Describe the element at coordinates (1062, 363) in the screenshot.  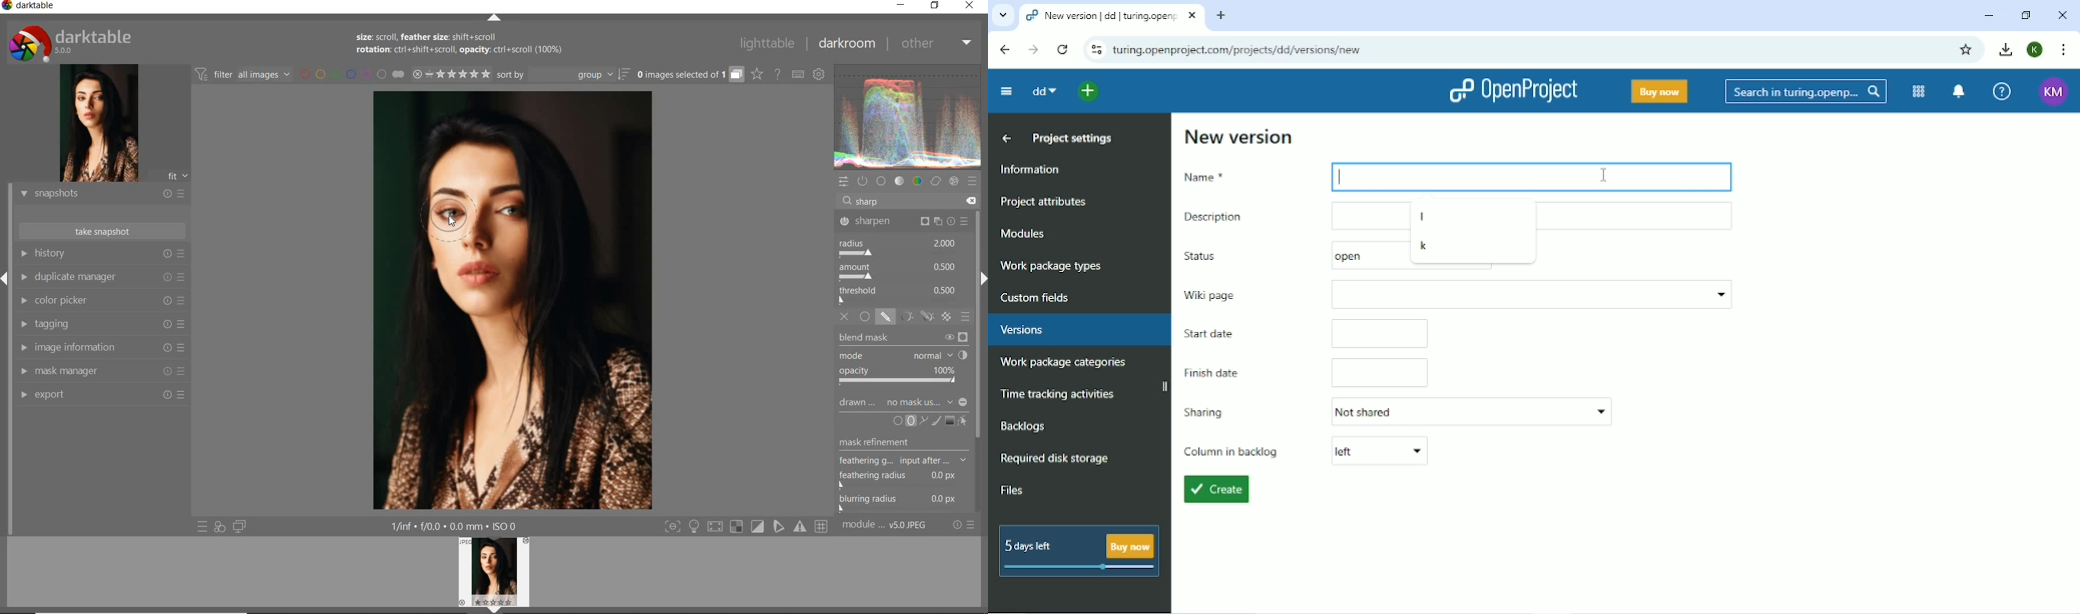
I see `Work package categories` at that location.